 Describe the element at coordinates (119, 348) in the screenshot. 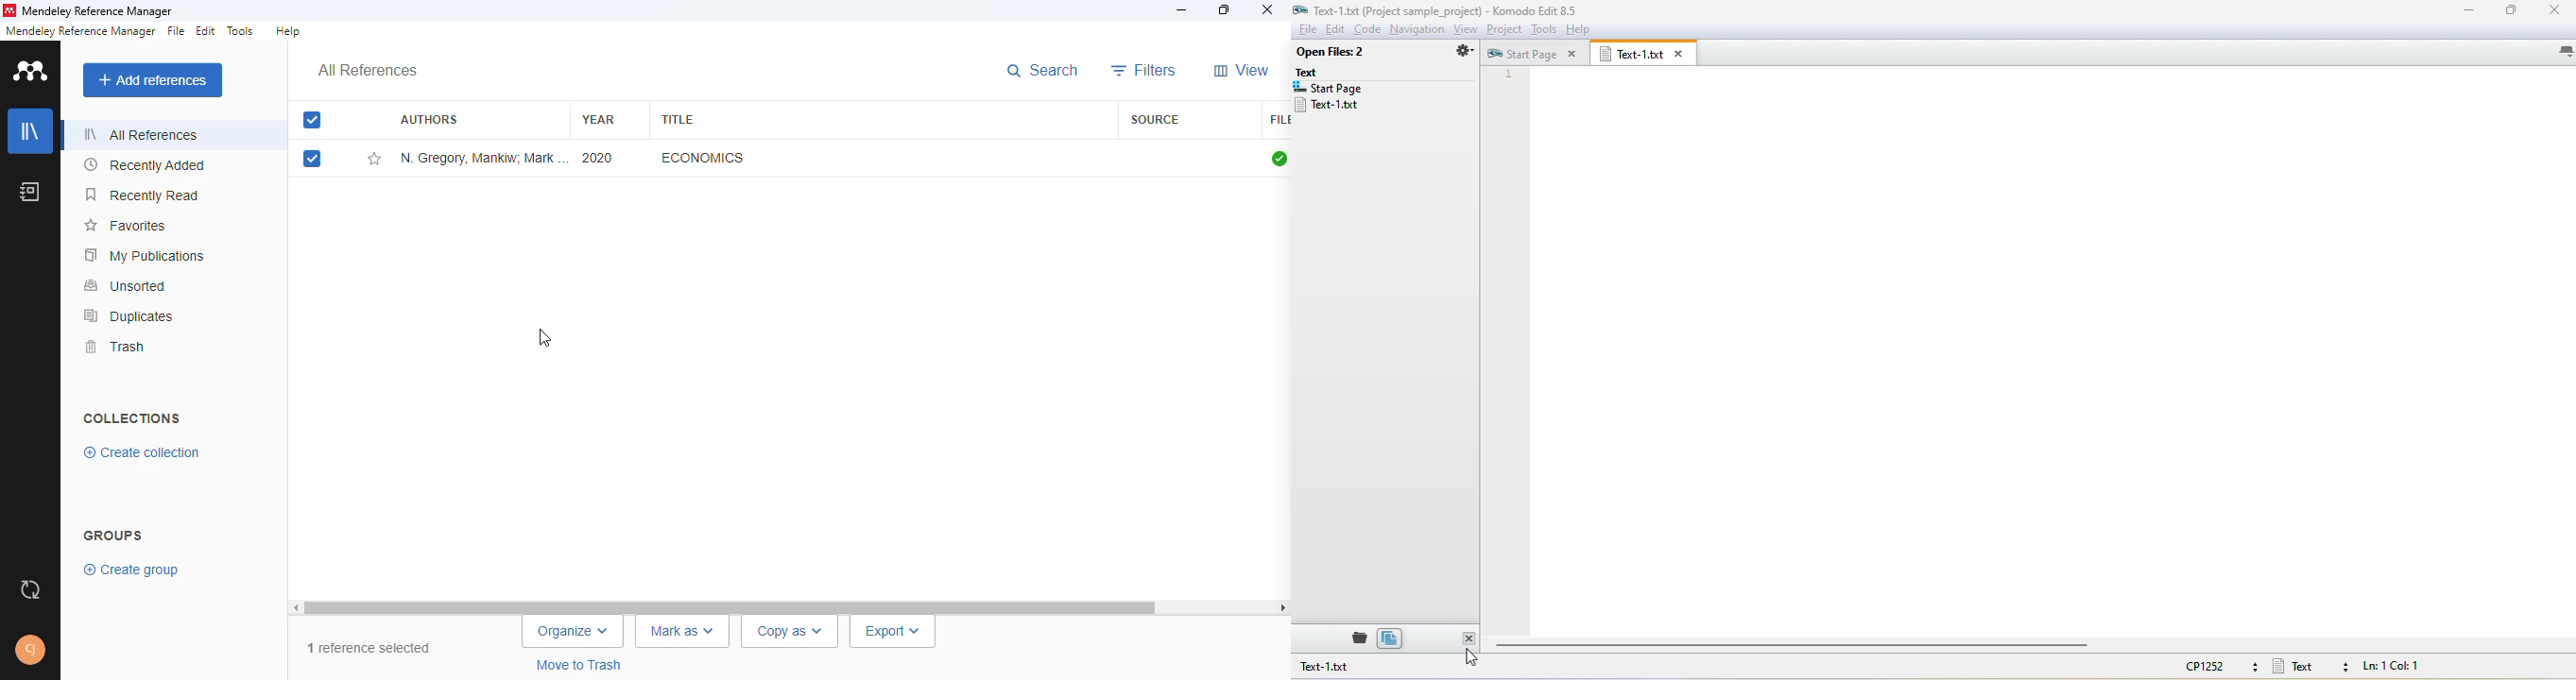

I see `trash` at that location.